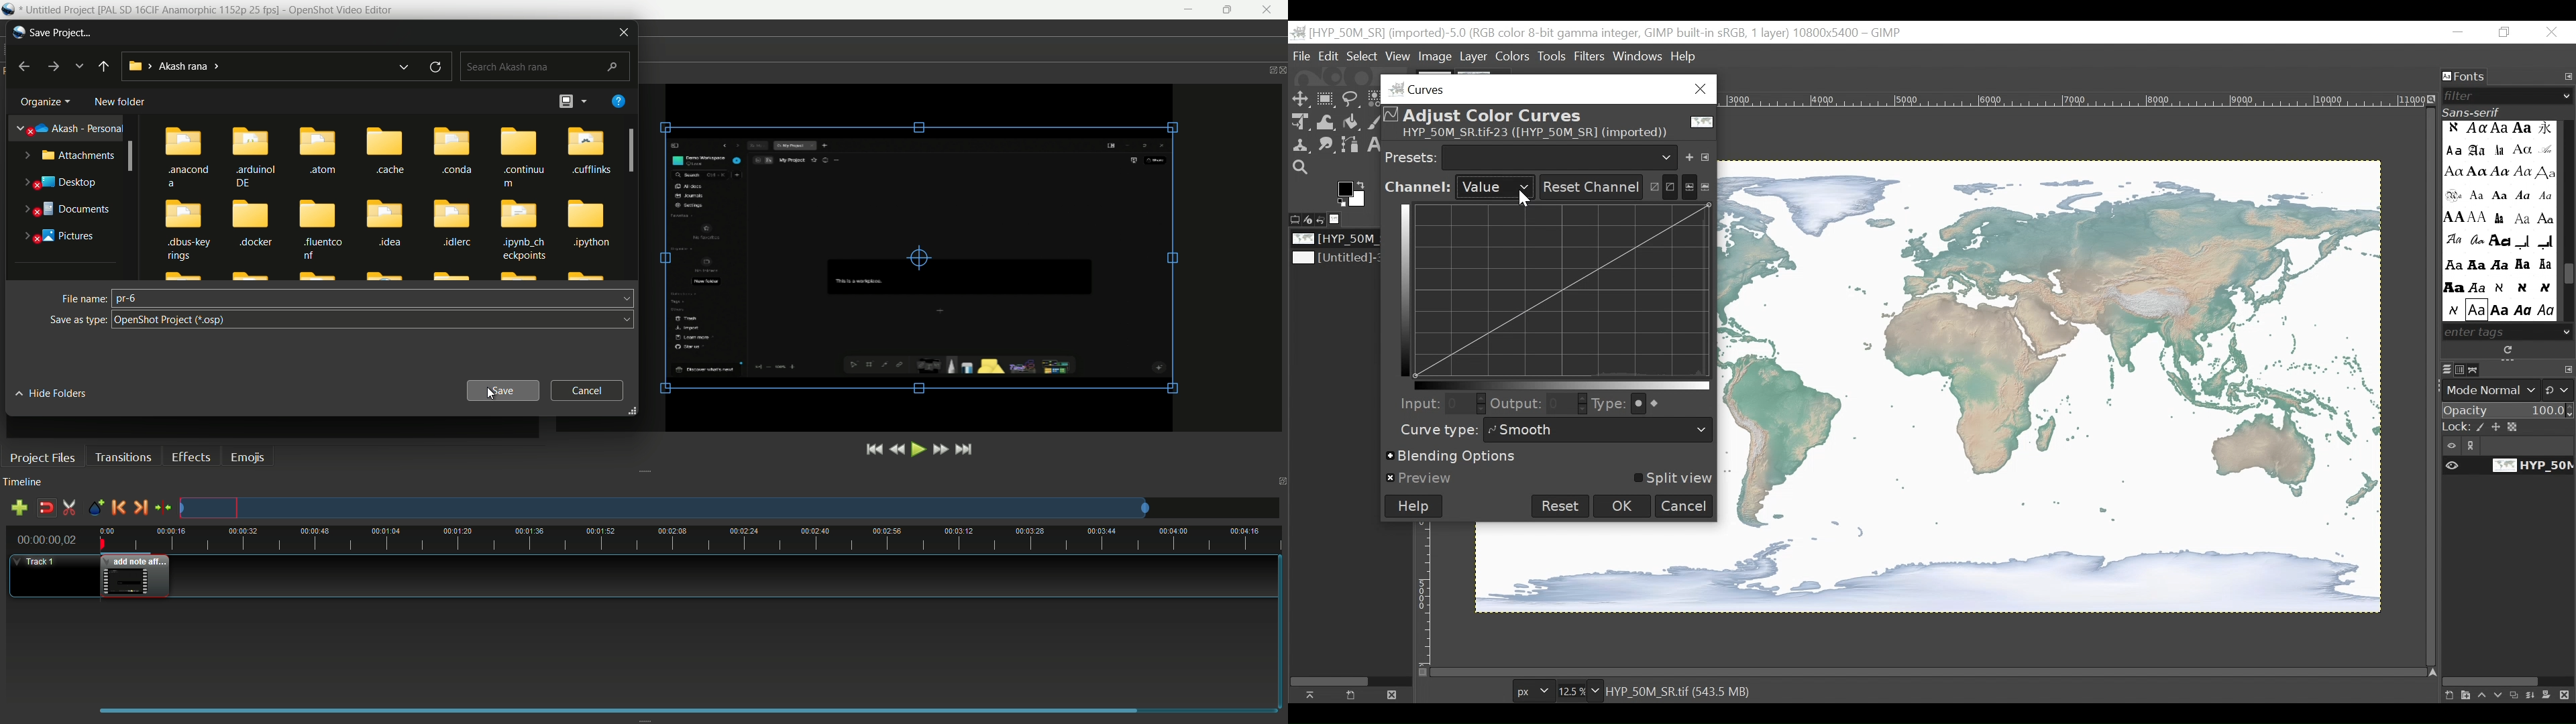  I want to click on .anacond
a, so click(182, 155).